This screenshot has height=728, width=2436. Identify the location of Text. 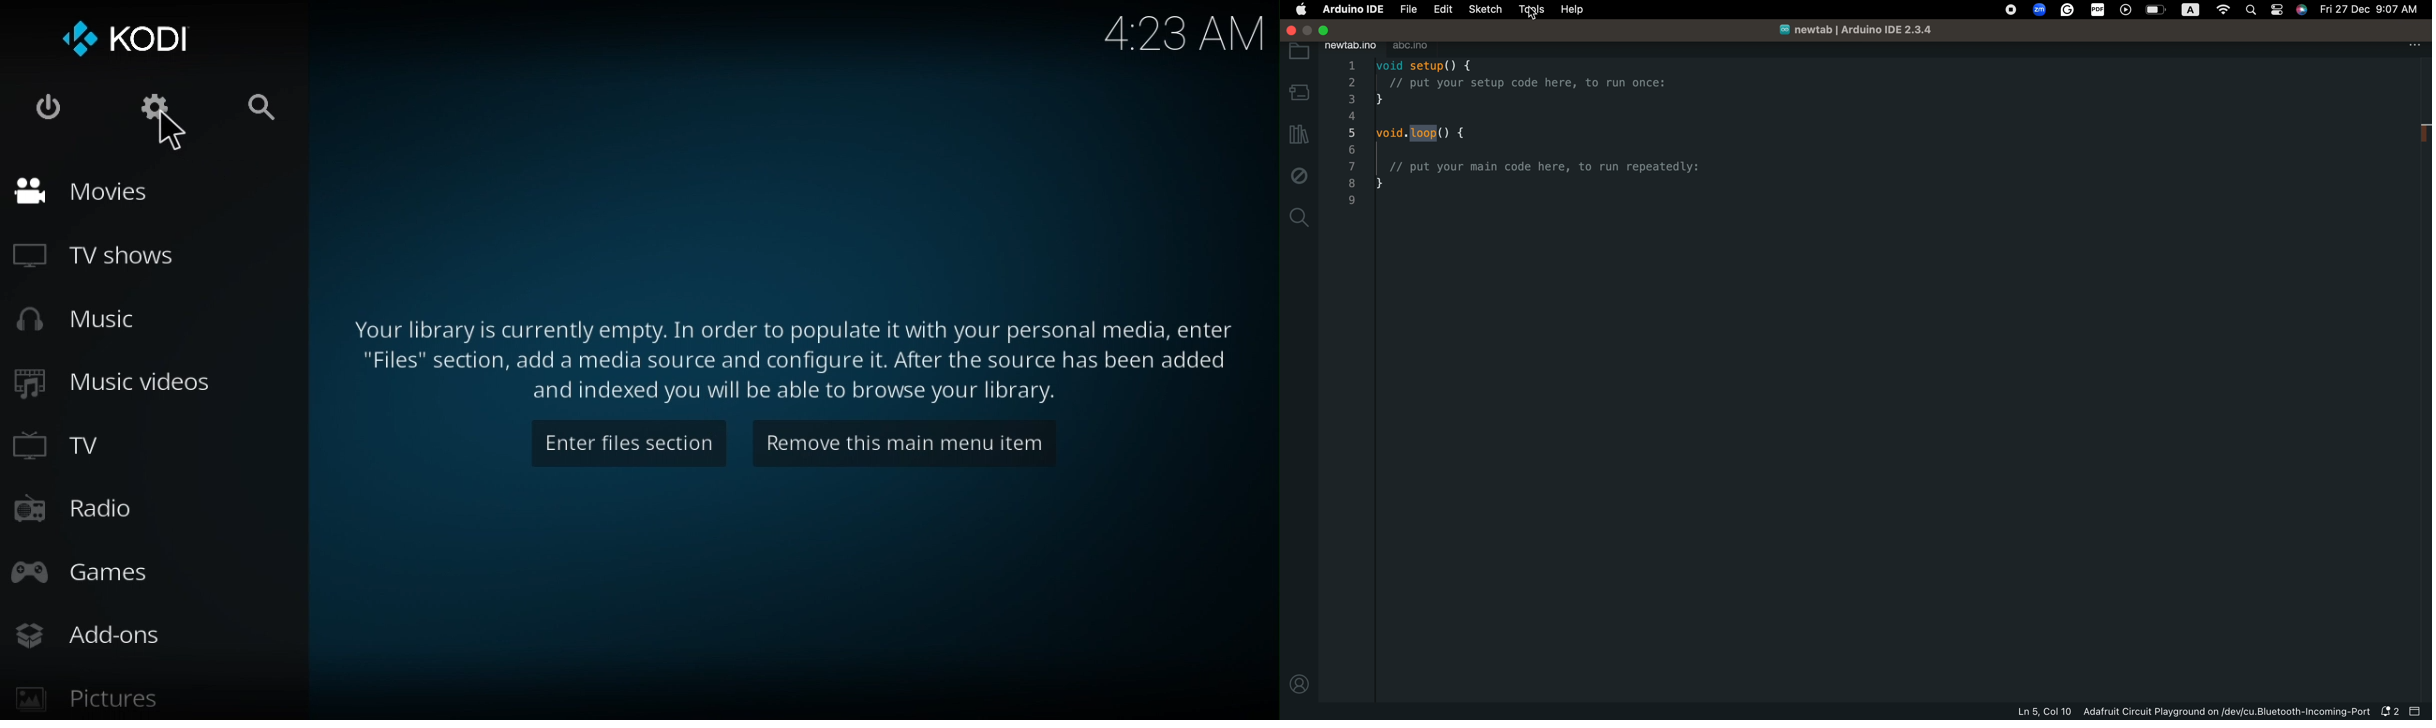
(787, 357).